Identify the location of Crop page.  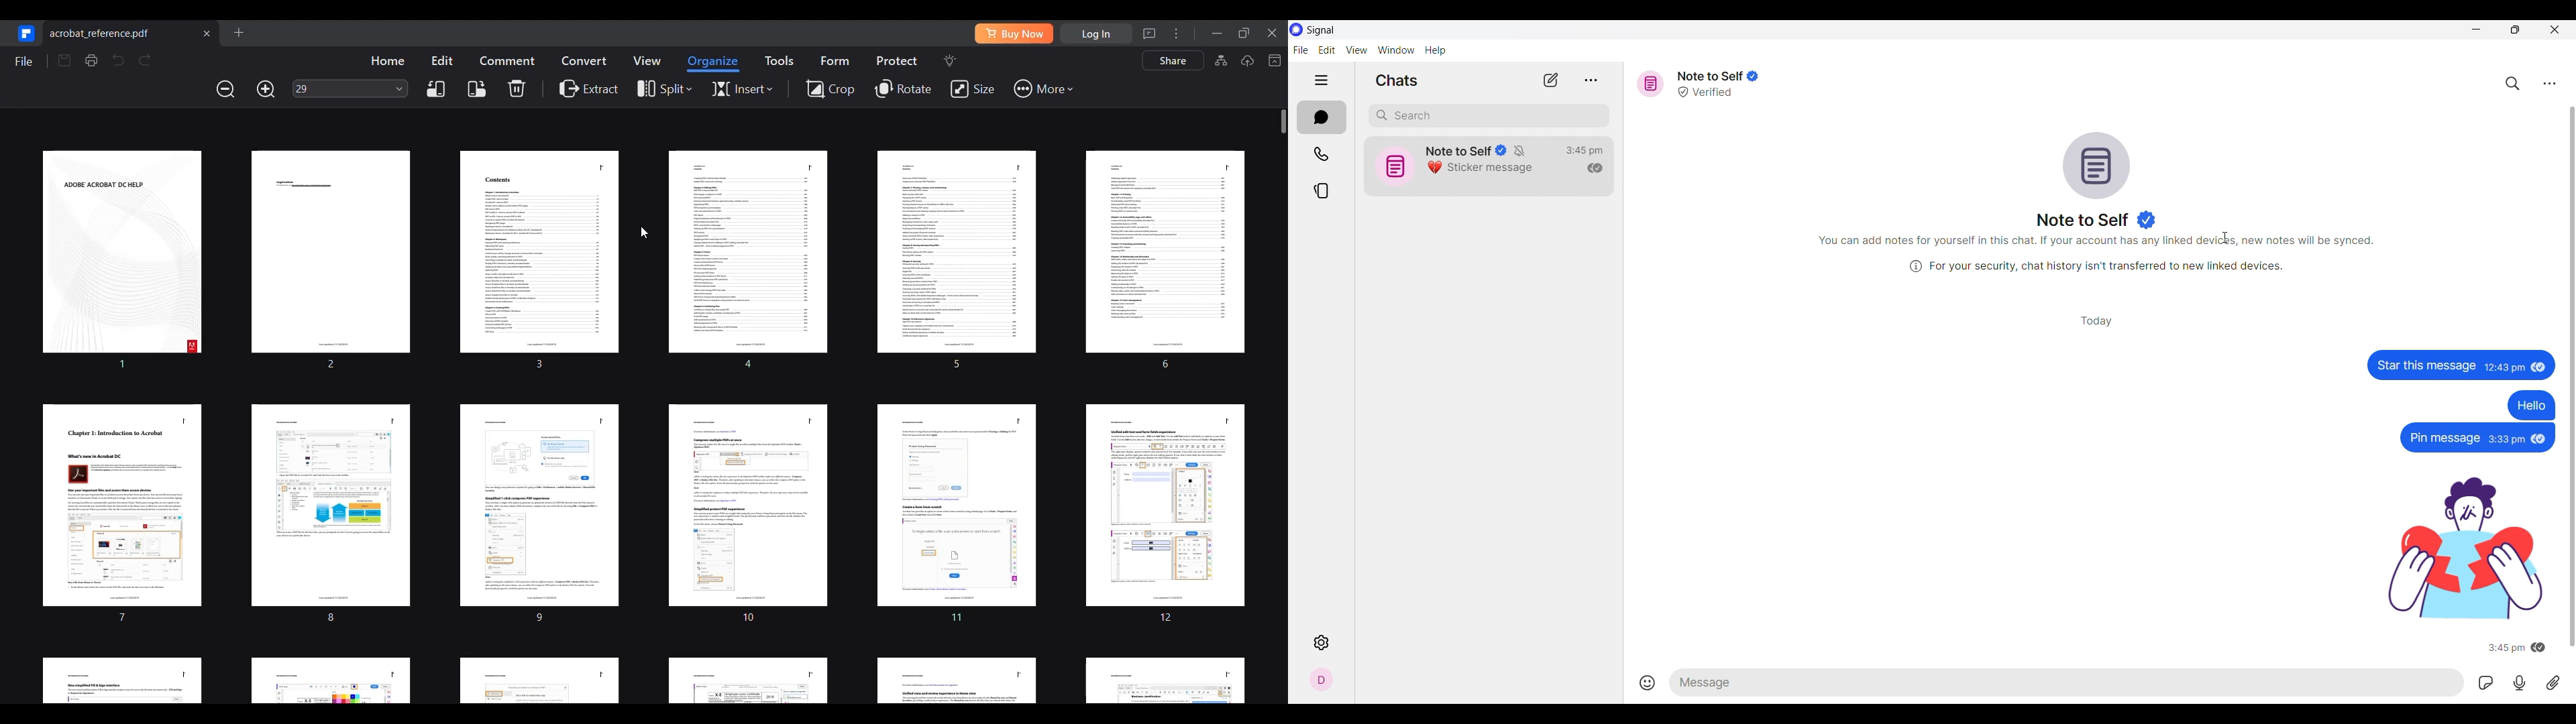
(830, 88).